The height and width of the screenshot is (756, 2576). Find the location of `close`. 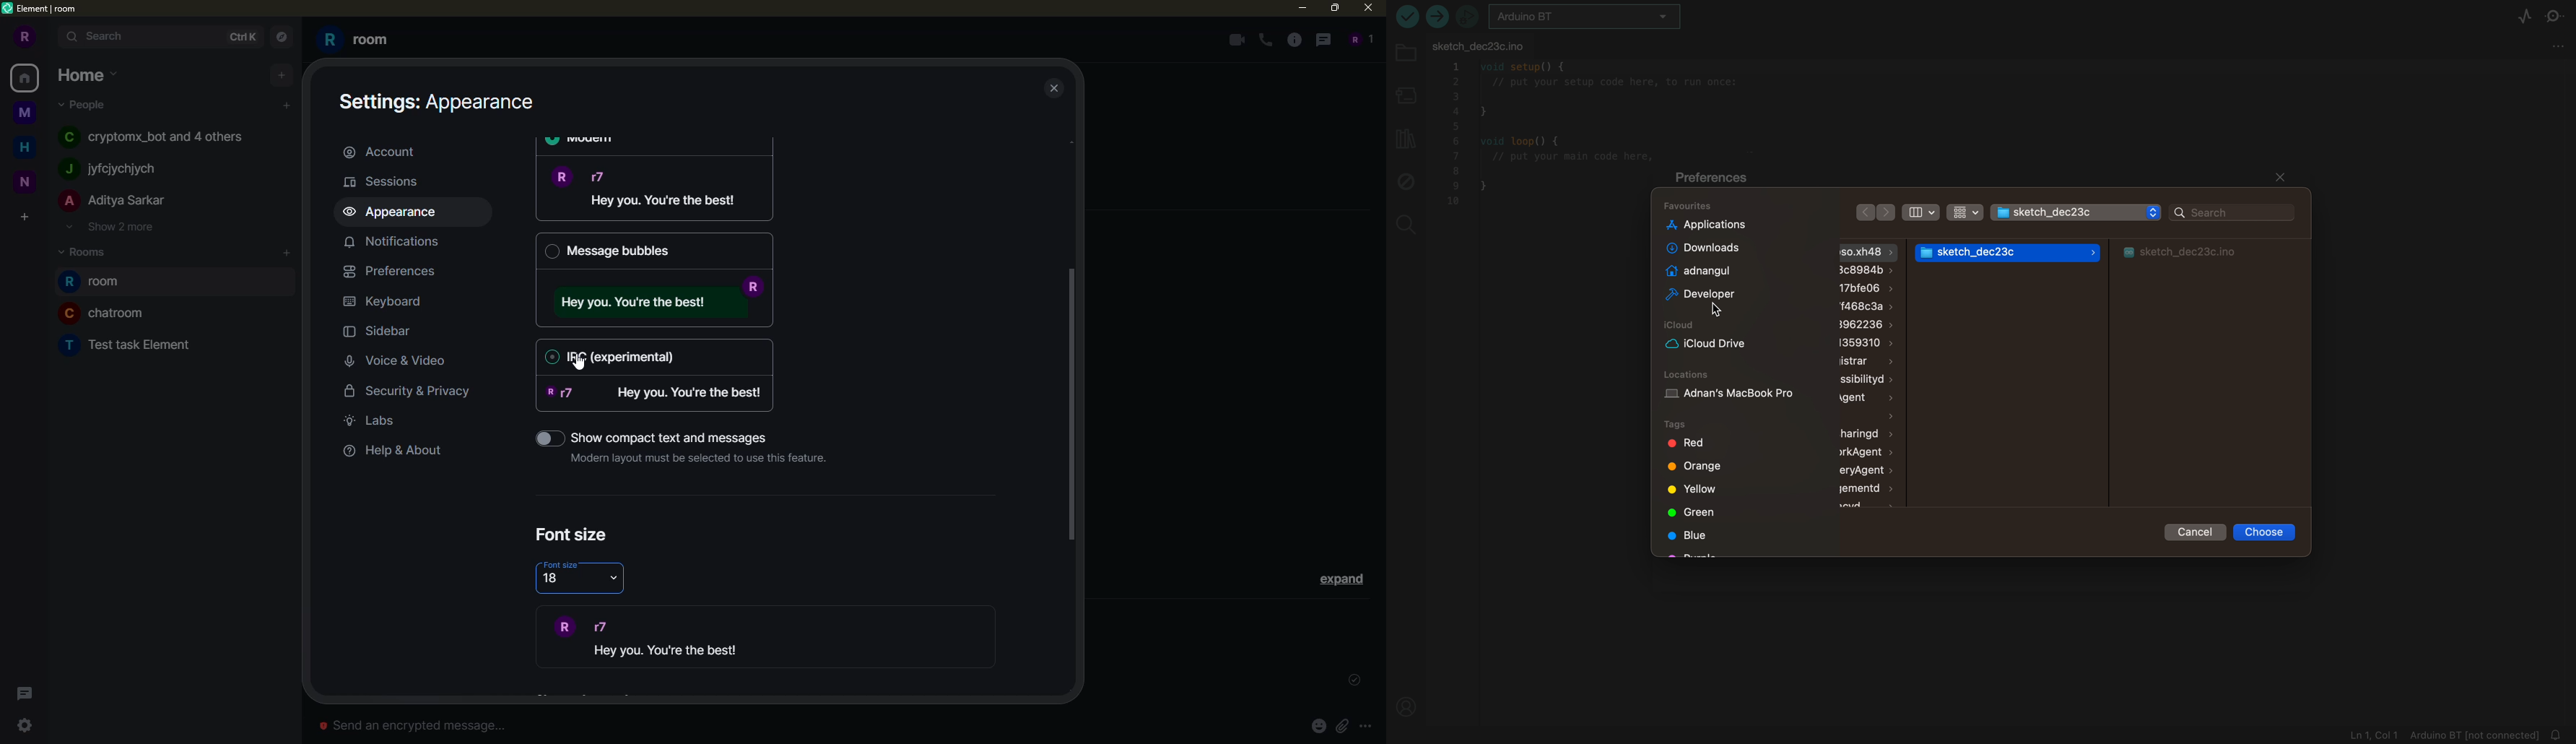

close is located at coordinates (1370, 7).